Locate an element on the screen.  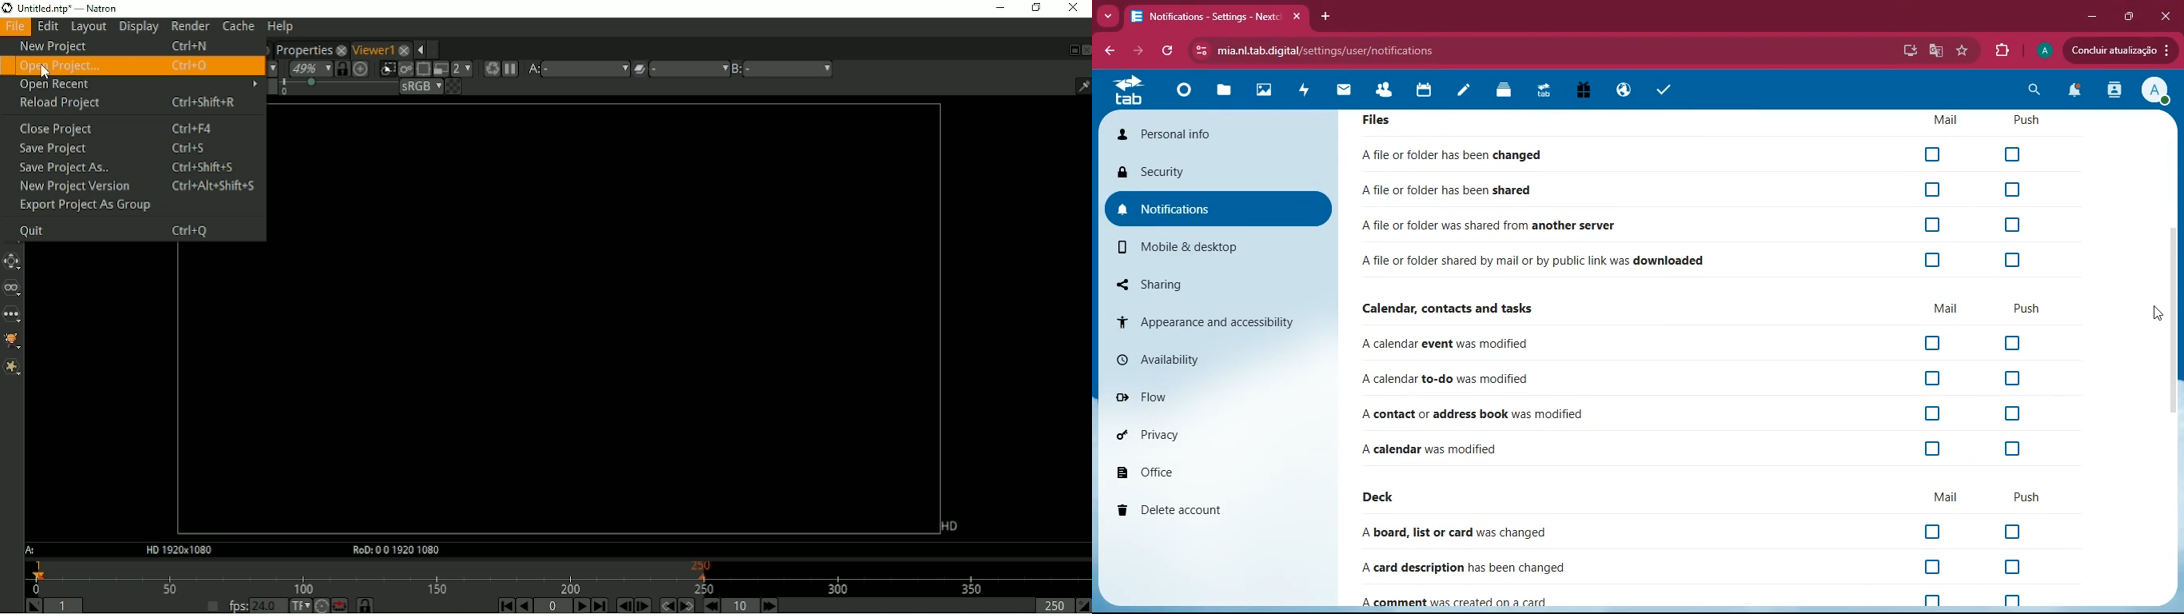
scroll bar is located at coordinates (2176, 321).